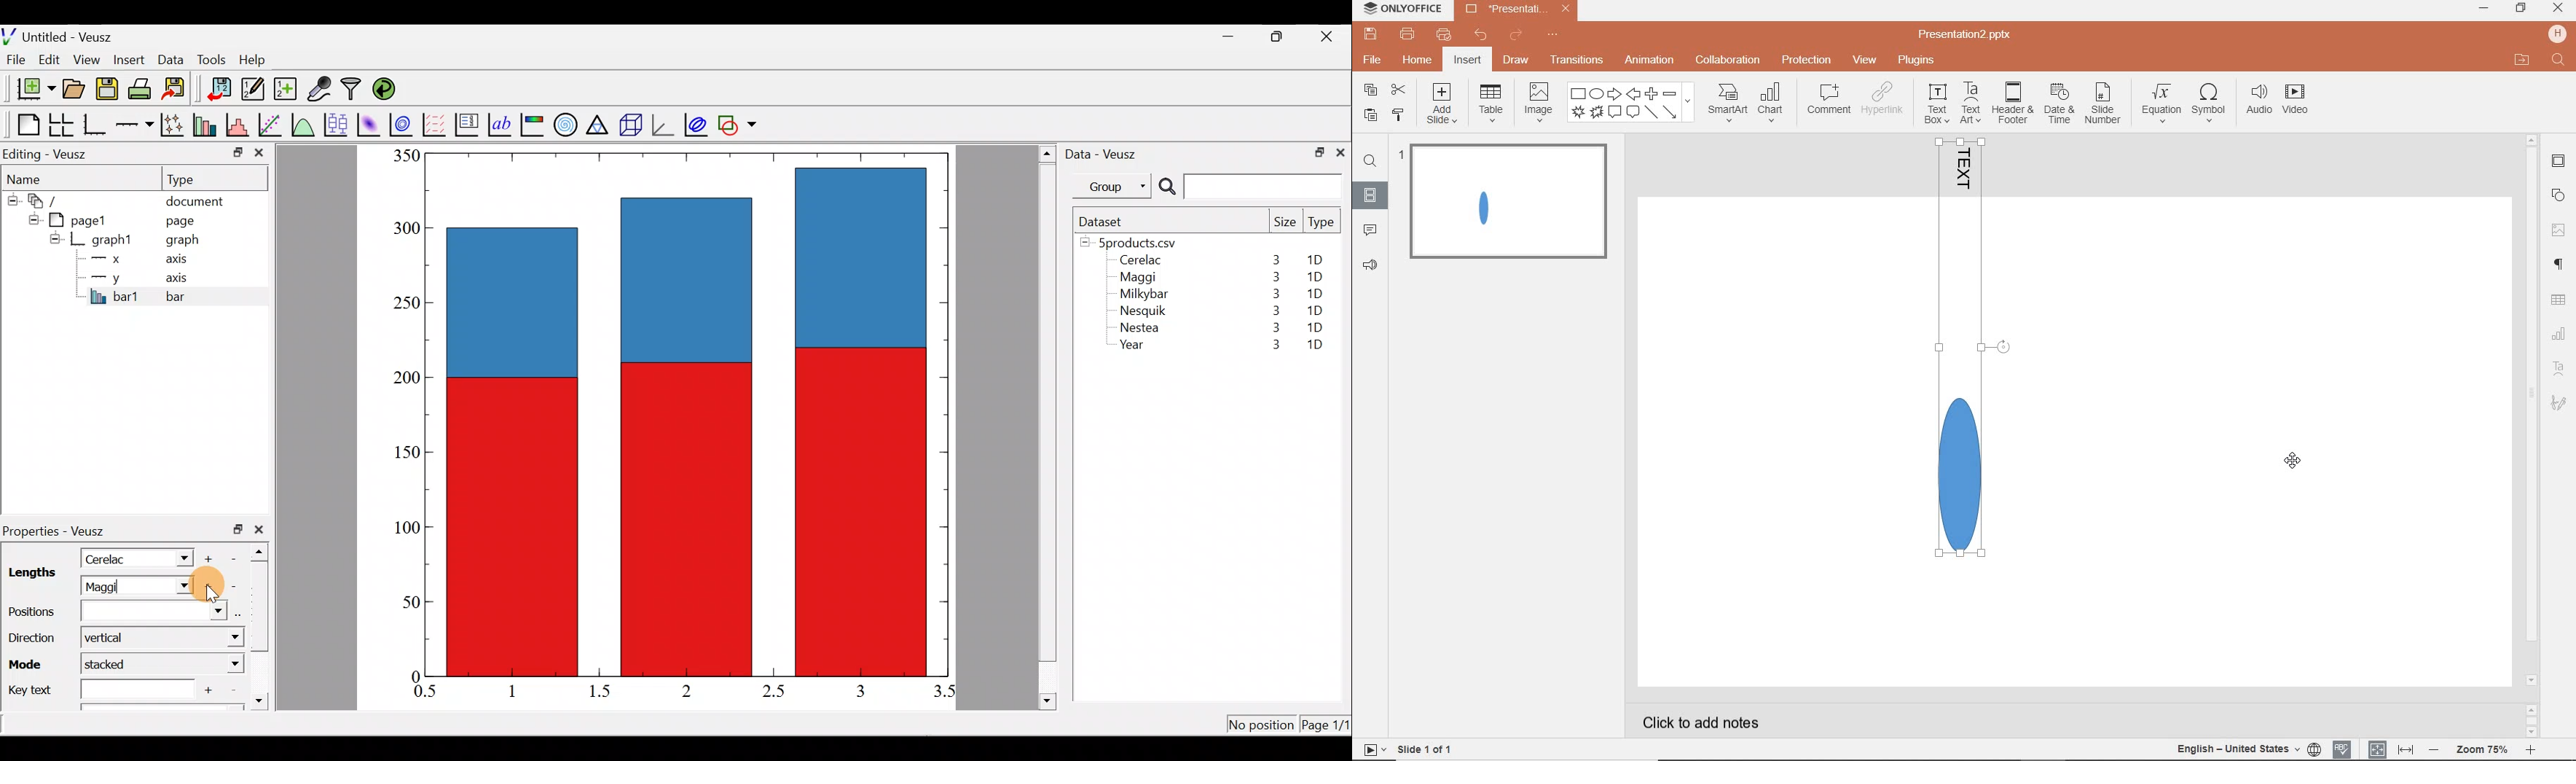 Image resolution: width=2576 pixels, height=784 pixels. What do you see at coordinates (106, 276) in the screenshot?
I see `y` at bounding box center [106, 276].